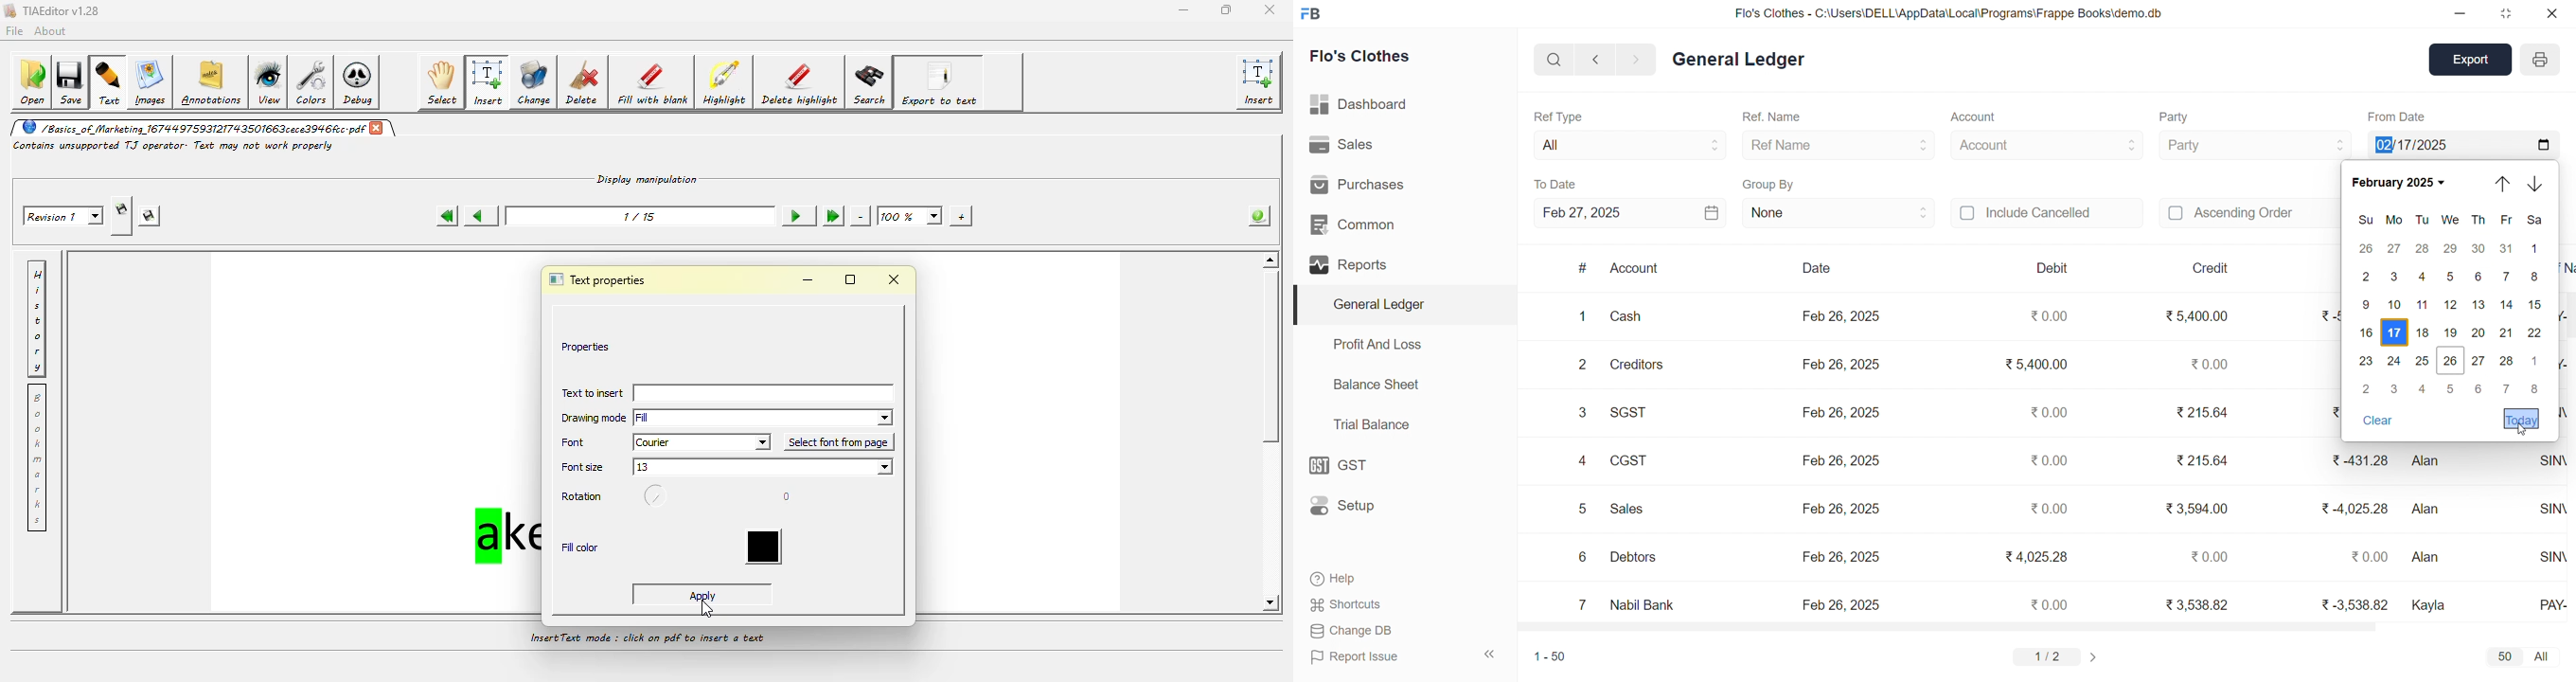  What do you see at coordinates (1839, 556) in the screenshot?
I see `Feb 26, 2025` at bounding box center [1839, 556].